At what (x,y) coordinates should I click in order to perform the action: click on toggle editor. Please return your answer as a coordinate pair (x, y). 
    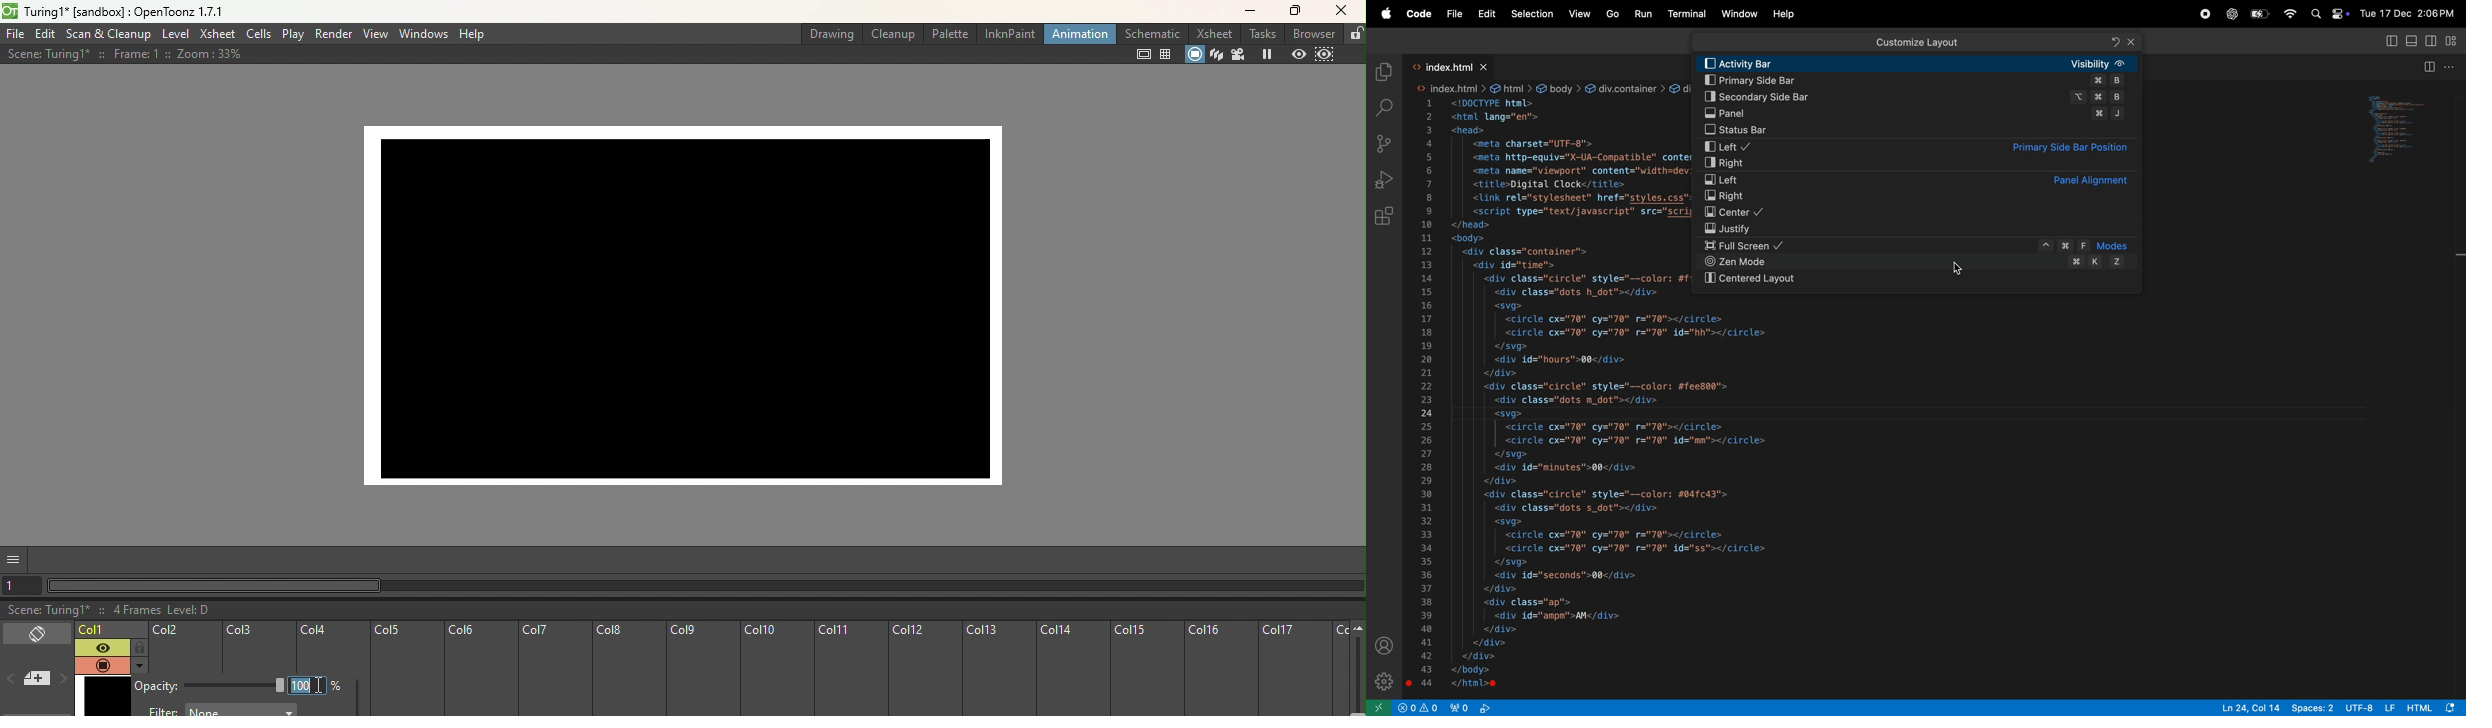
    Looking at the image, I should click on (2430, 67).